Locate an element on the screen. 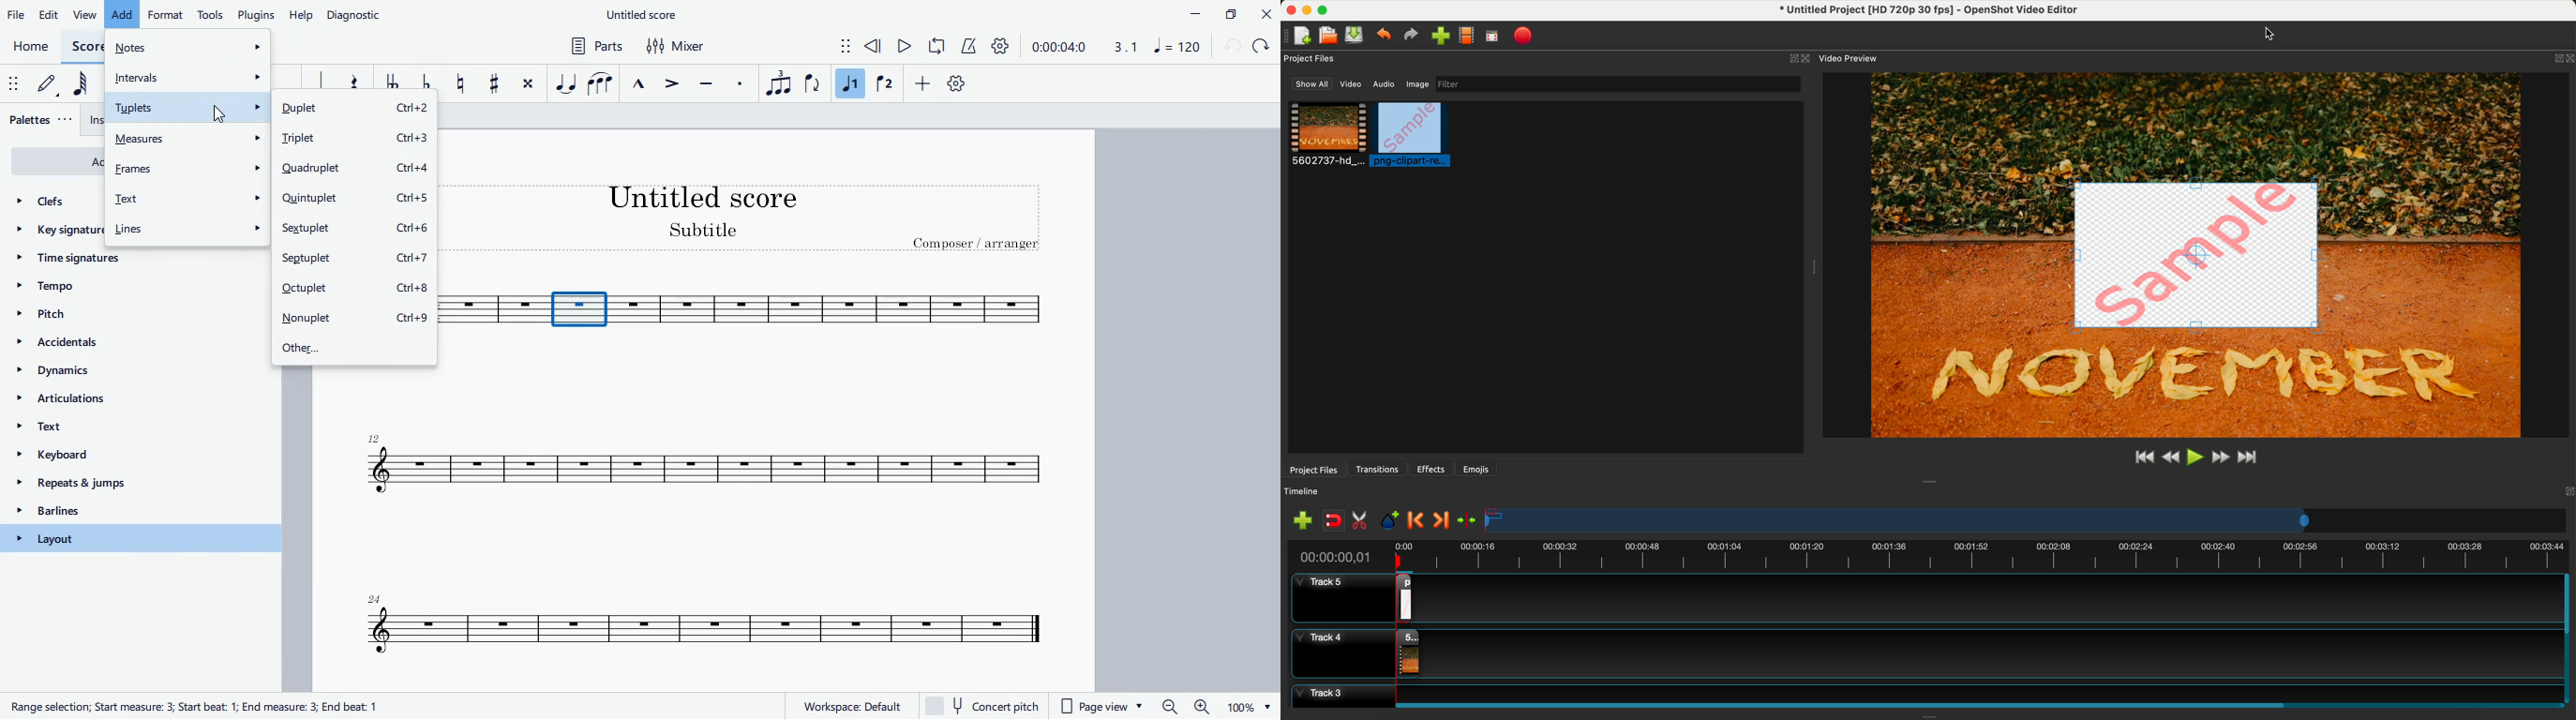 This screenshot has width=2576, height=728. home is located at coordinates (32, 48).